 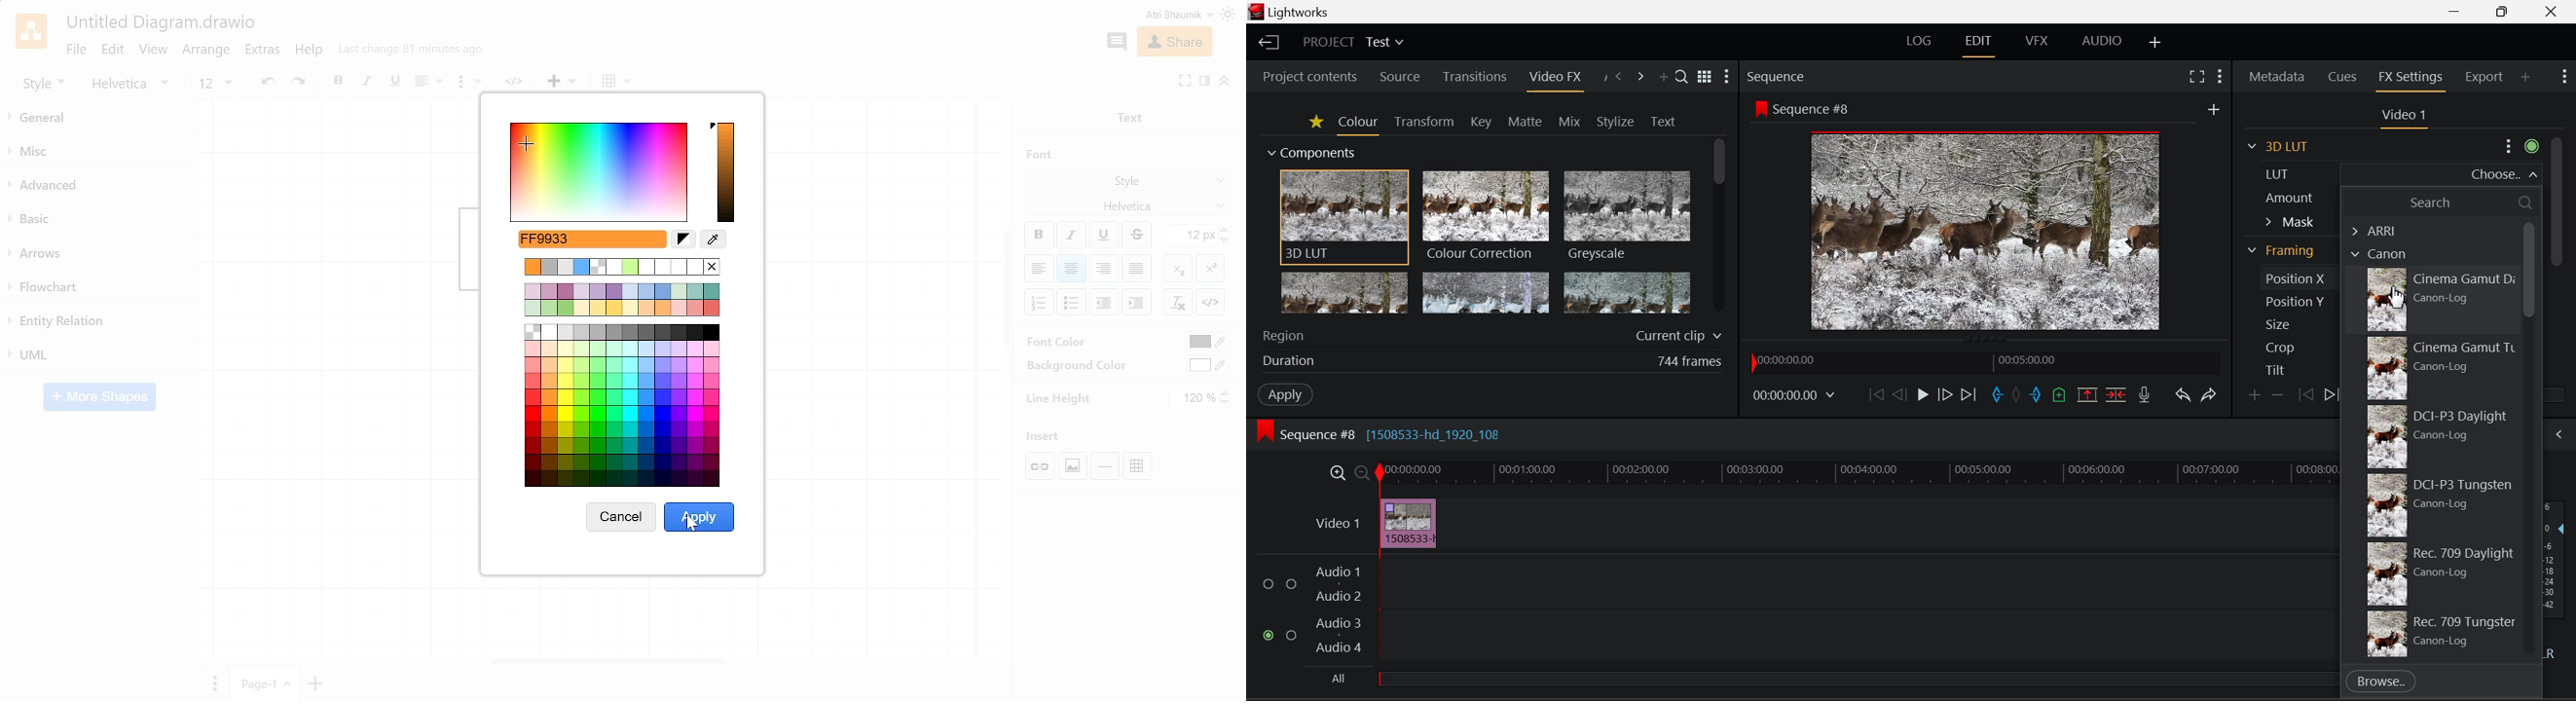 What do you see at coordinates (1613, 122) in the screenshot?
I see `Stylize` at bounding box center [1613, 122].